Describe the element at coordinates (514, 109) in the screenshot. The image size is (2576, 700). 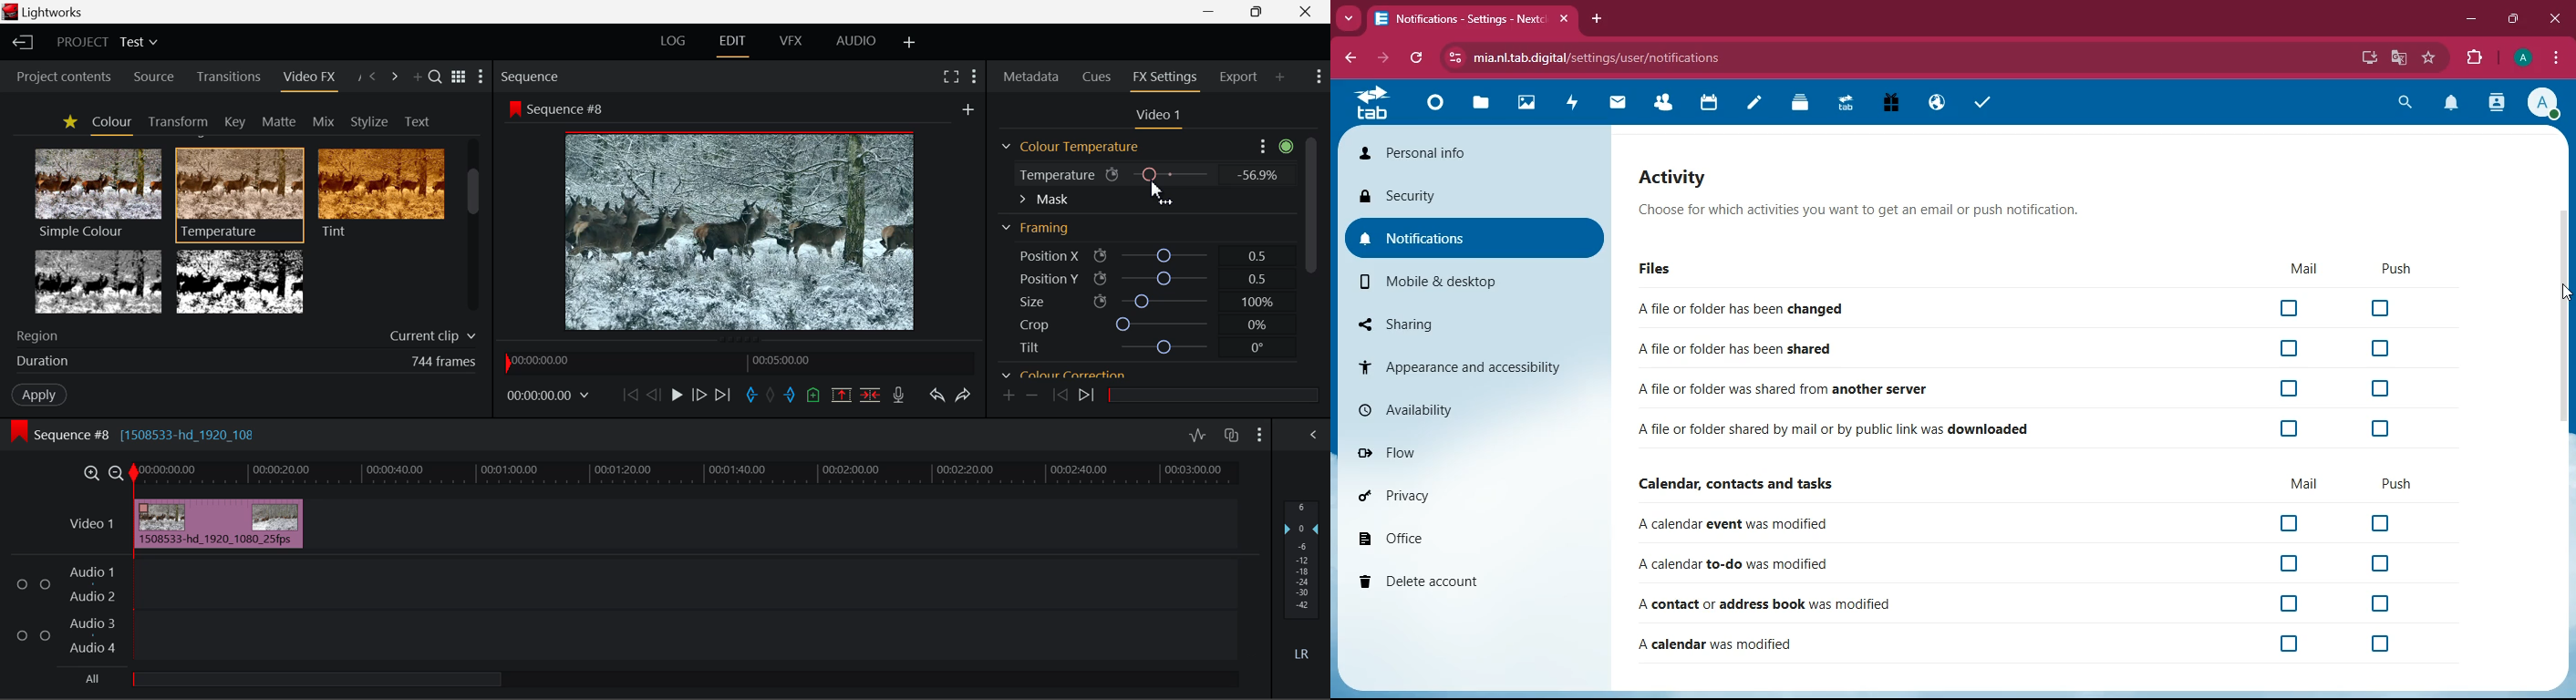
I see `icon` at that location.